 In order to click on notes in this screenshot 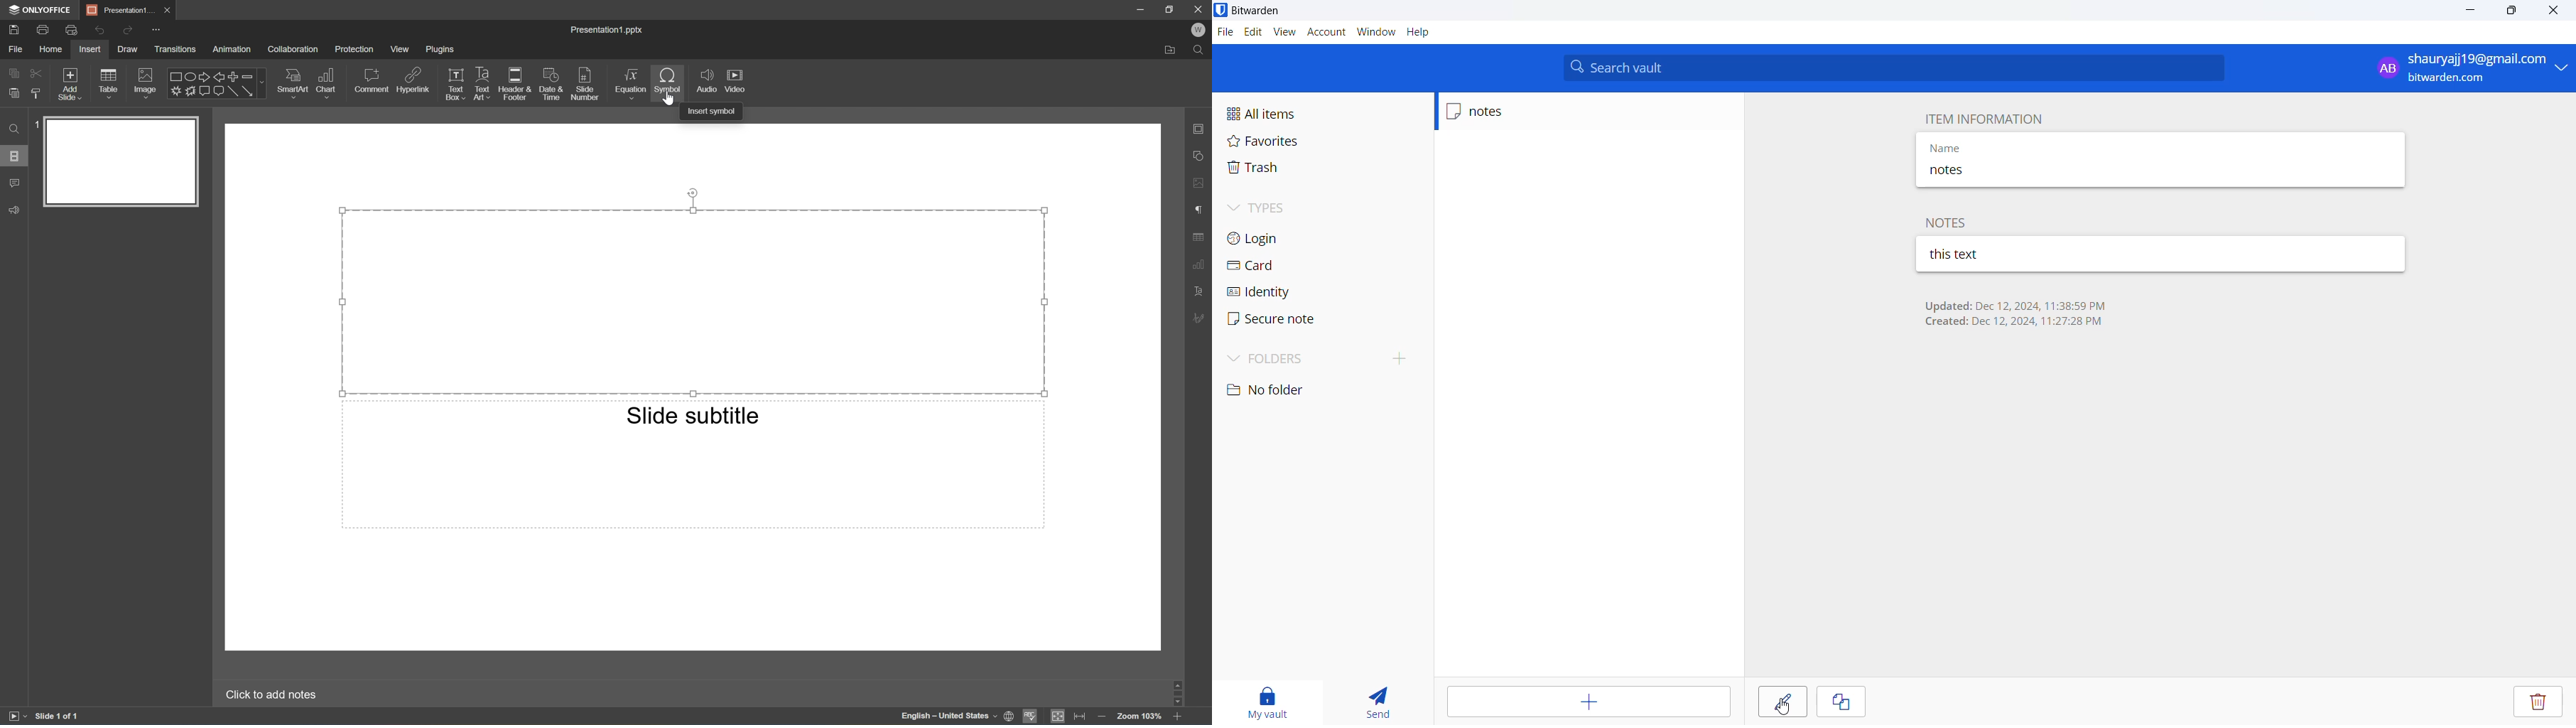, I will do `click(1999, 173)`.